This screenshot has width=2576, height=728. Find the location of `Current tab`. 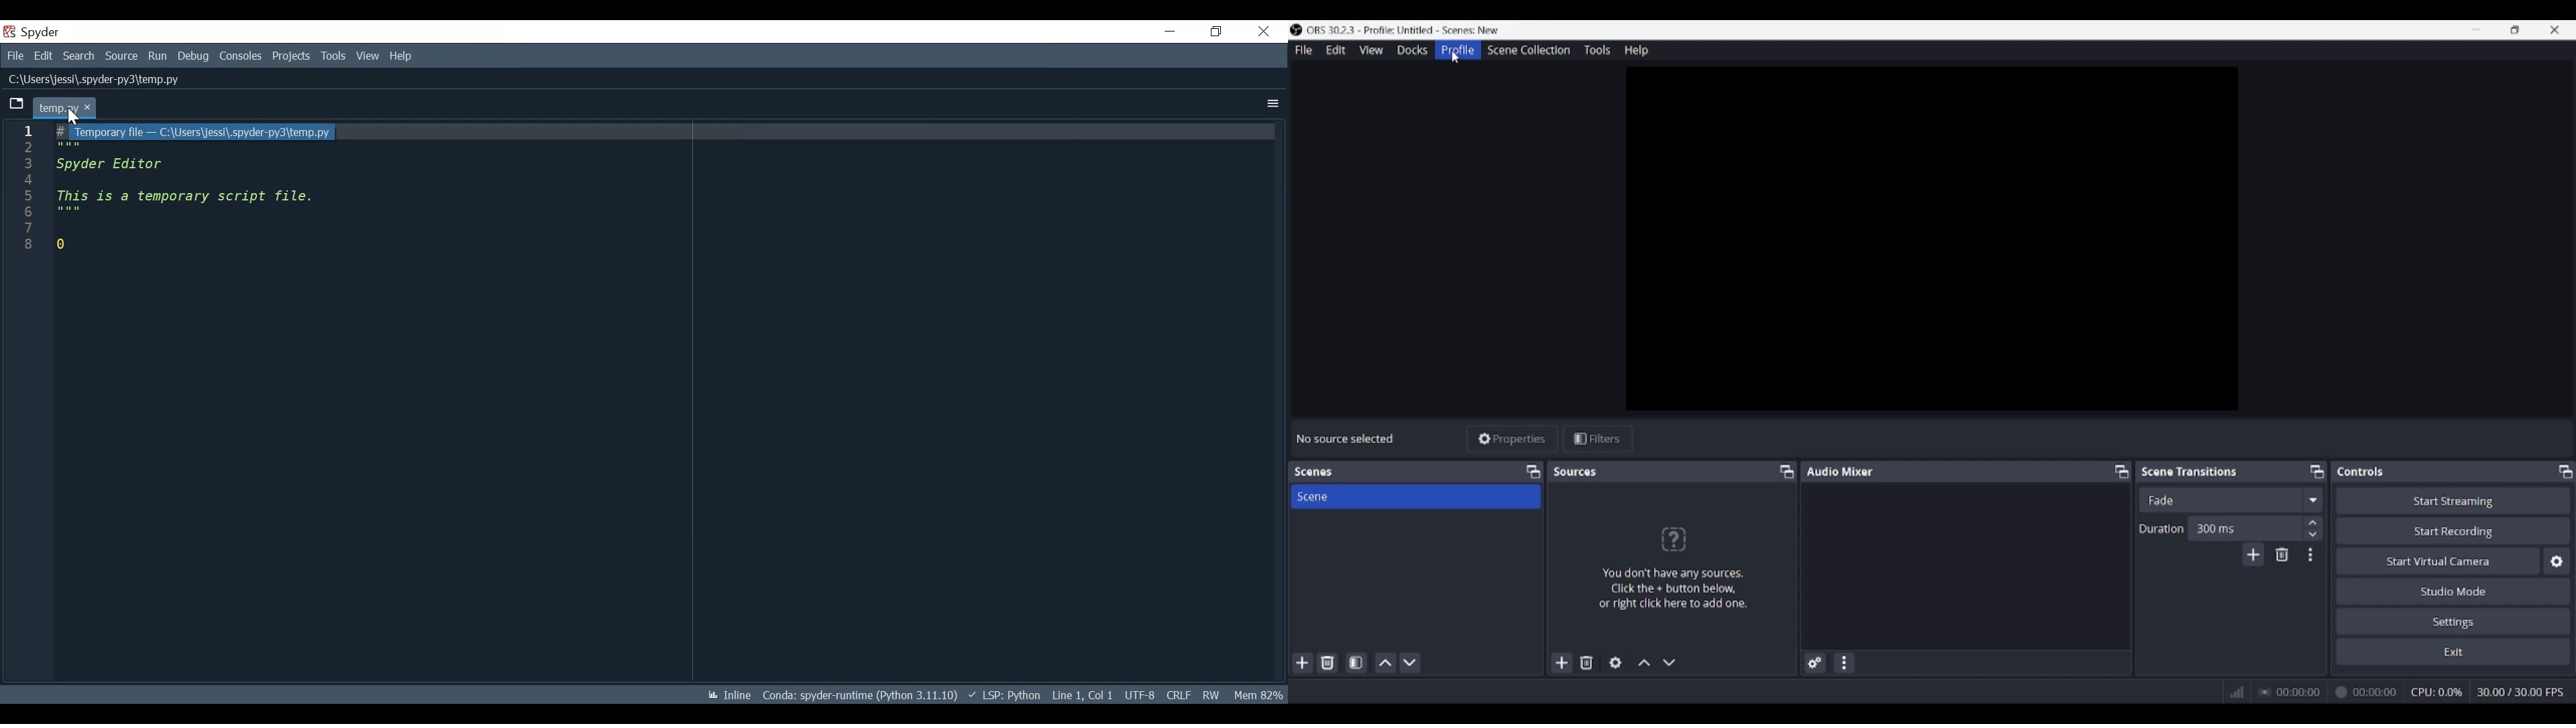

Current tab is located at coordinates (15, 103).